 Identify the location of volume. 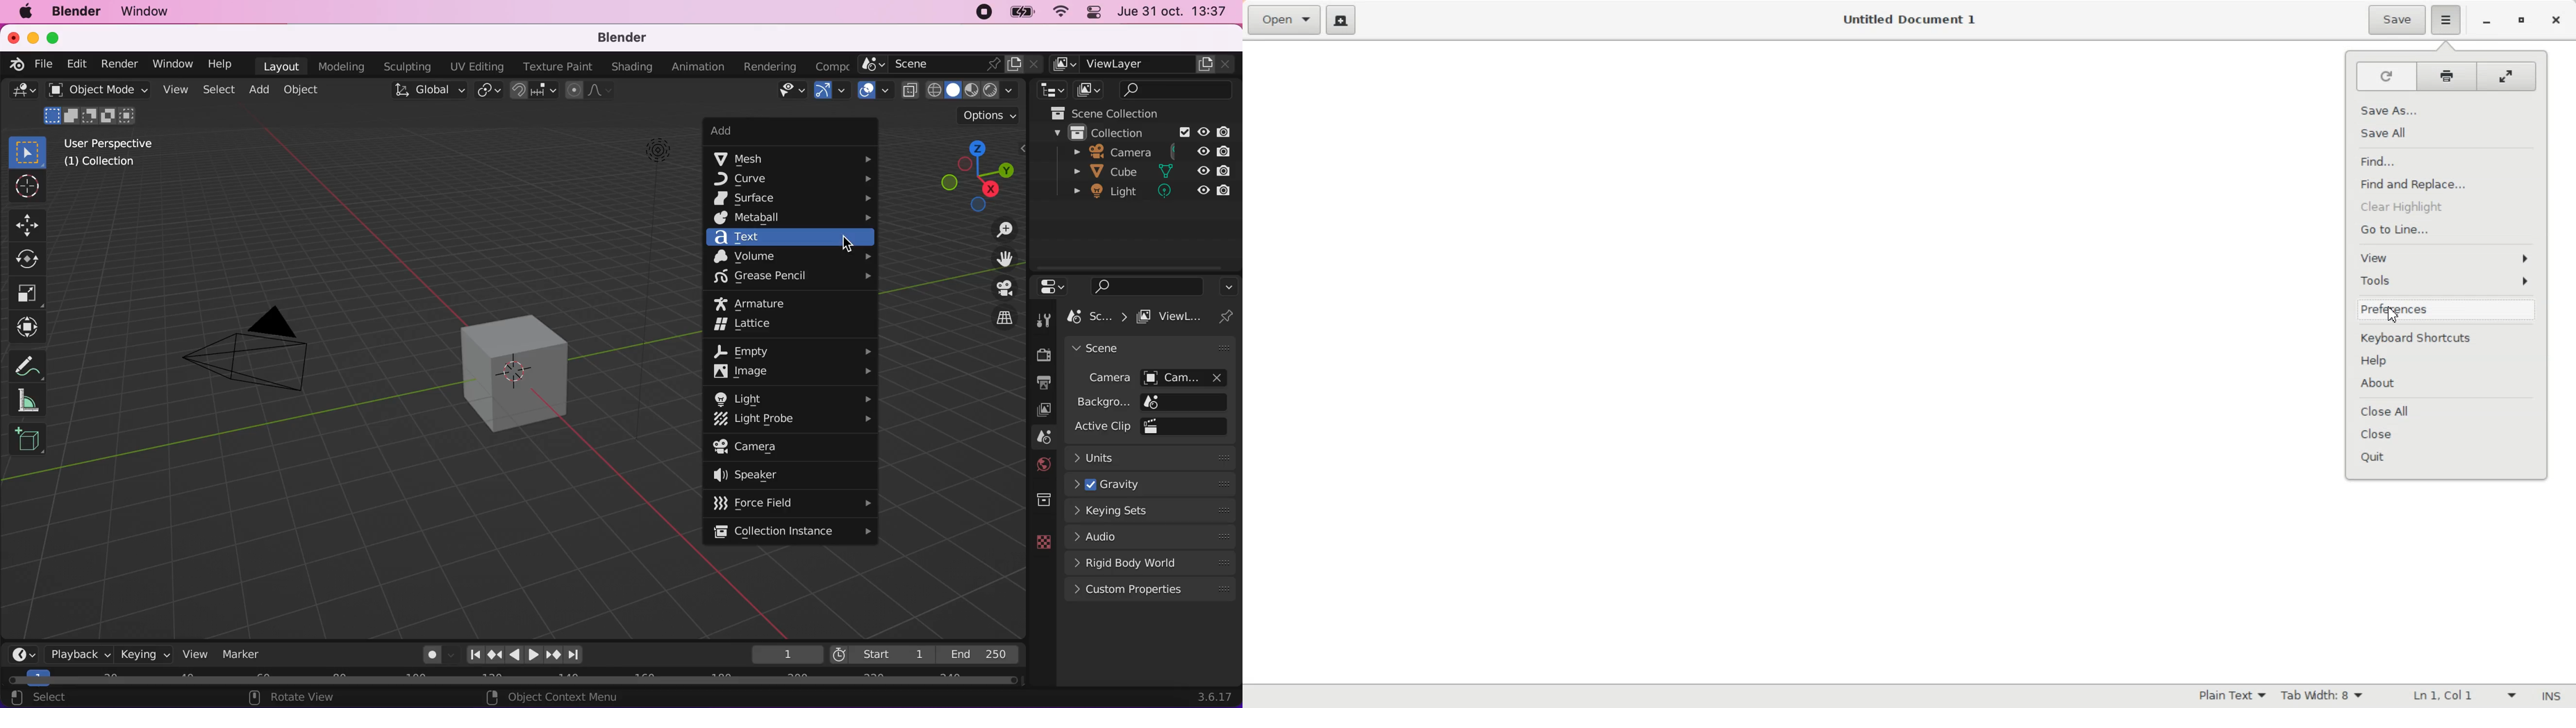
(792, 257).